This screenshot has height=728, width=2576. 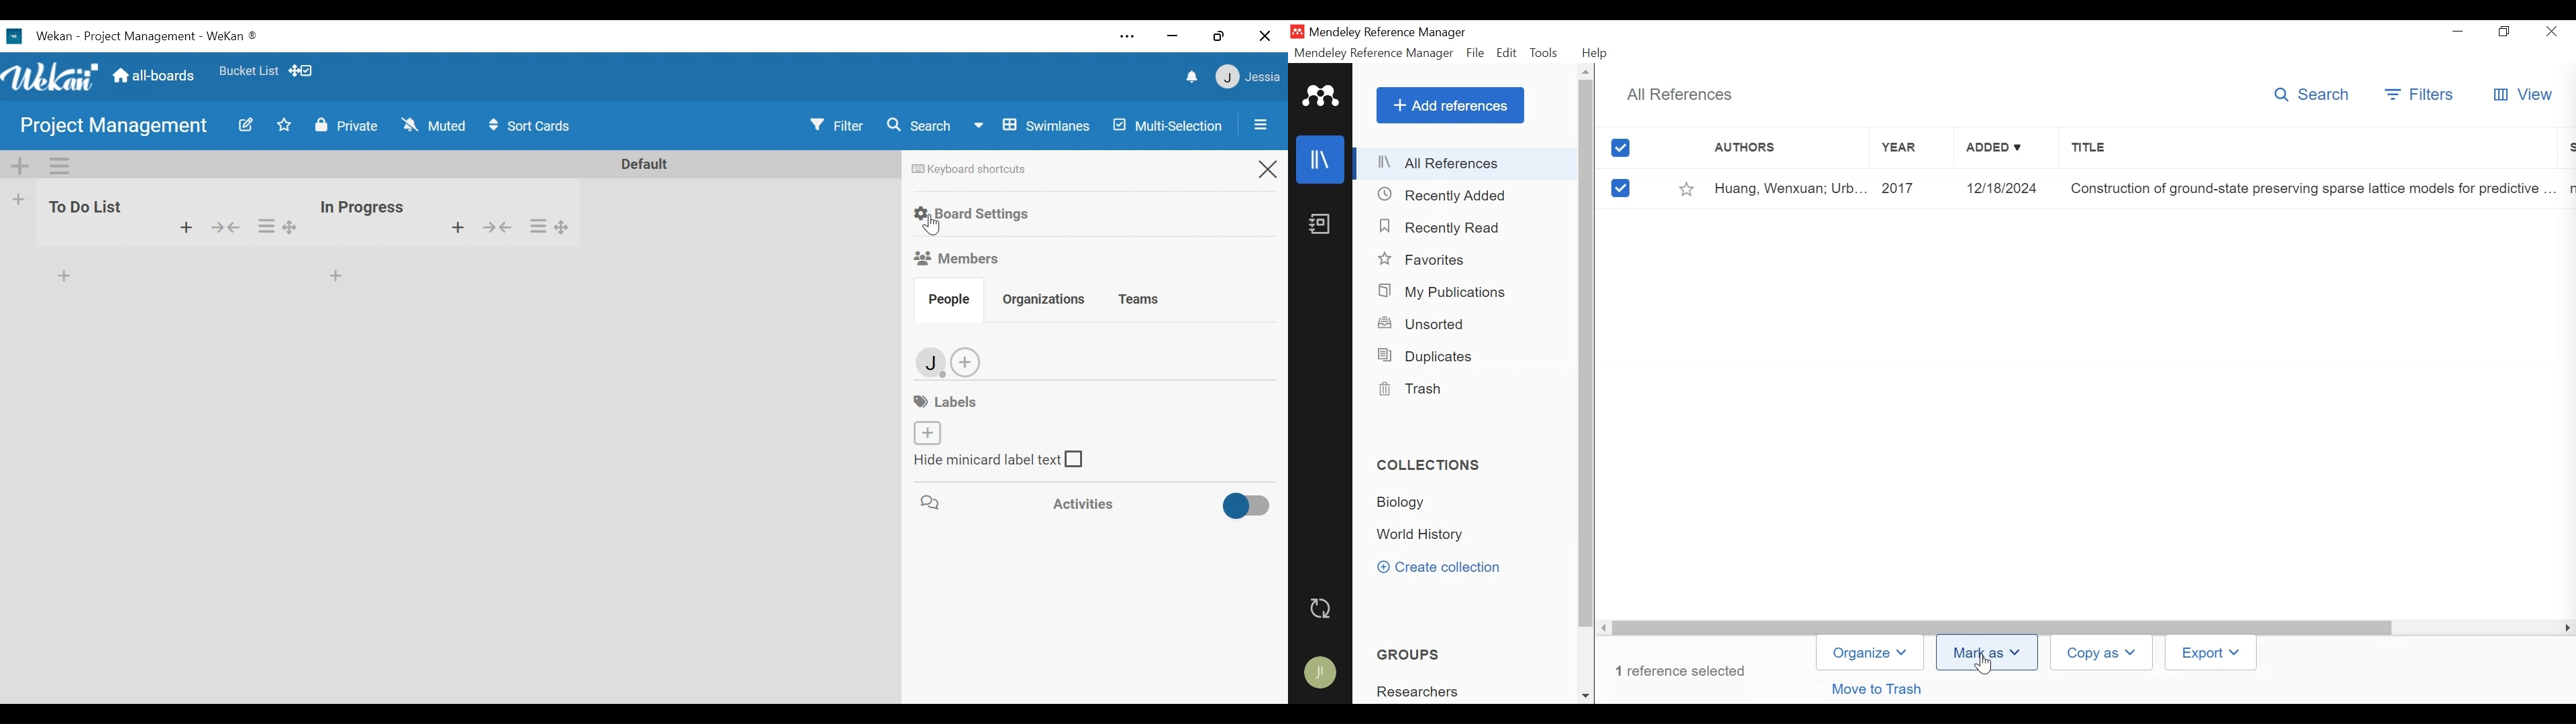 What do you see at coordinates (114, 125) in the screenshot?
I see `Board Name` at bounding box center [114, 125].